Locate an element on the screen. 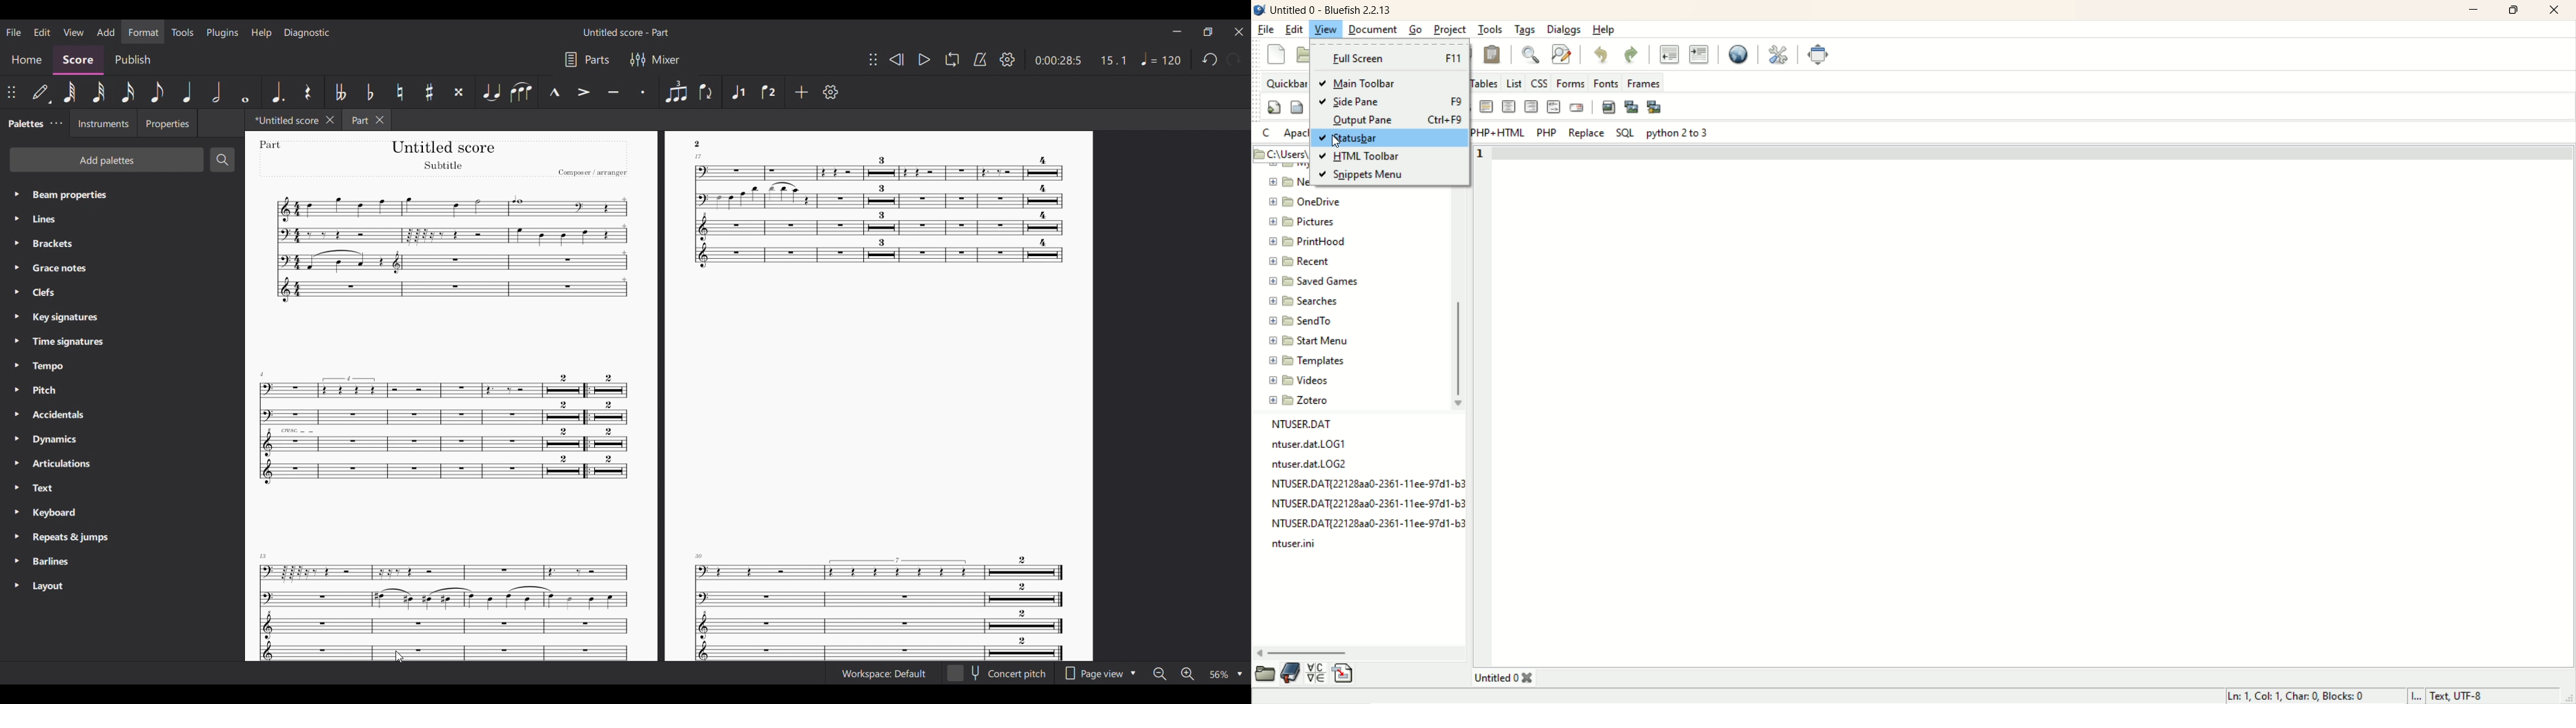   is located at coordinates (880, 243).